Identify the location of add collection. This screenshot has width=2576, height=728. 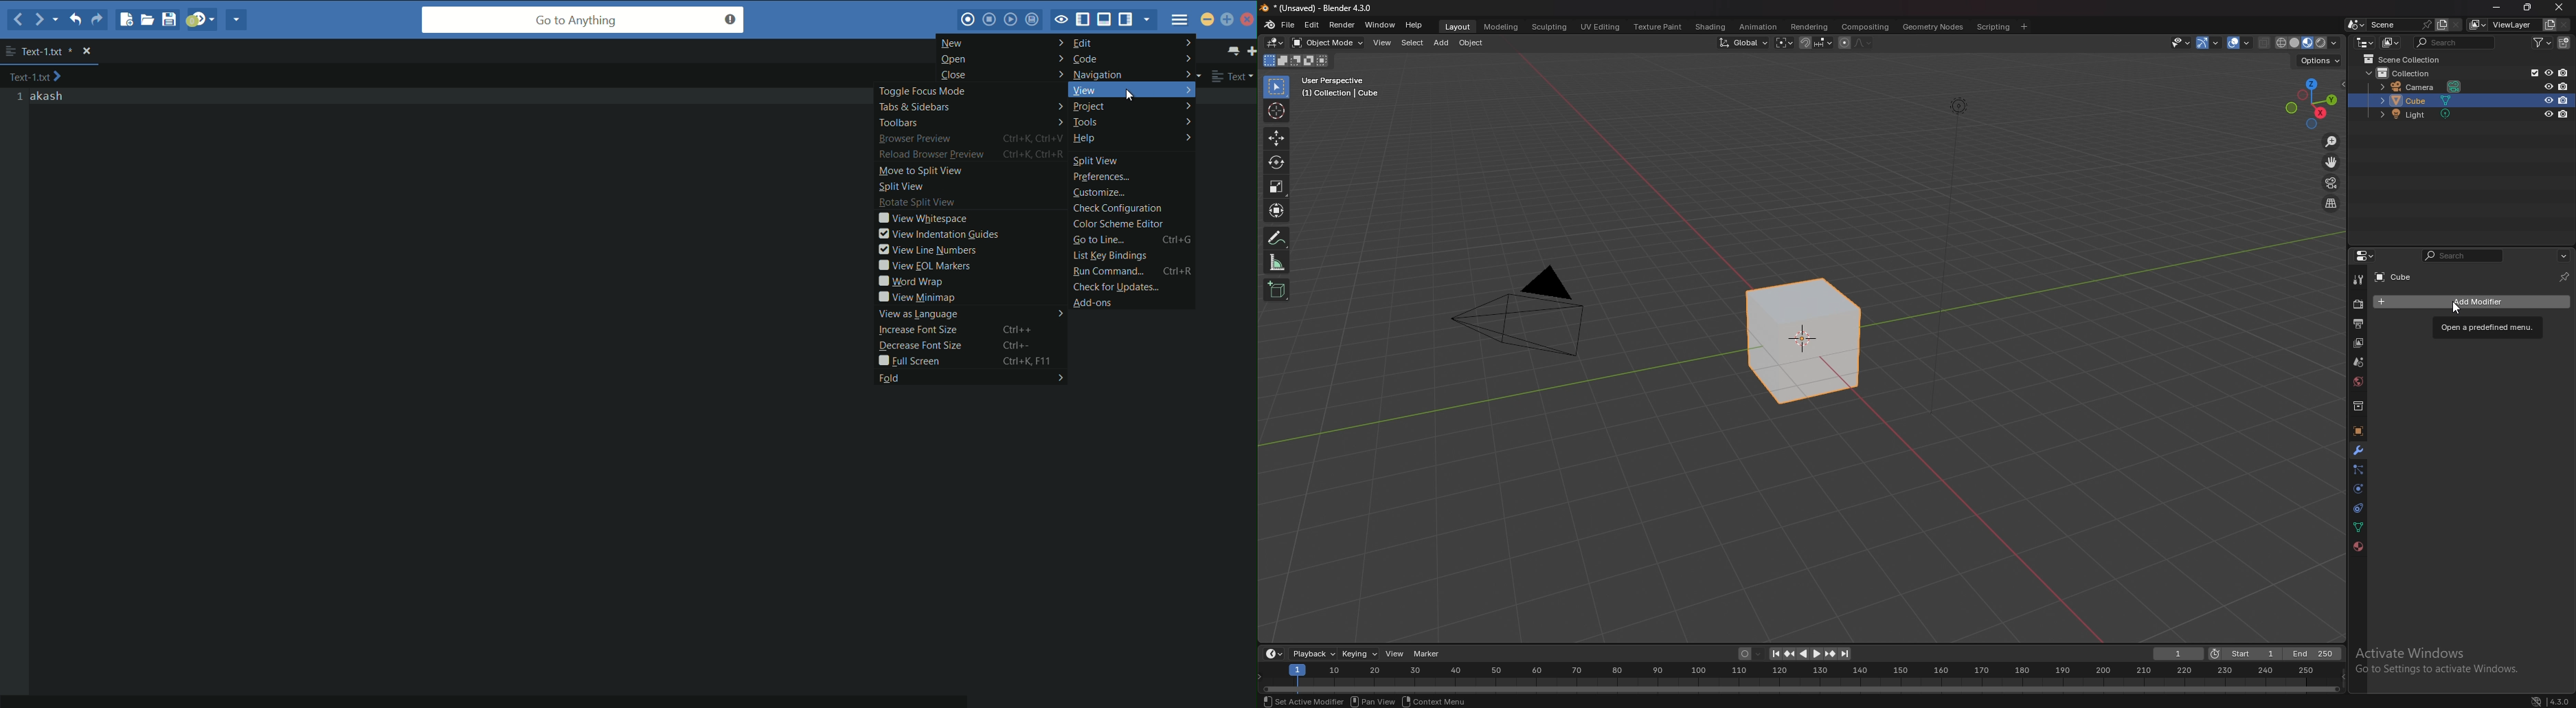
(2564, 43).